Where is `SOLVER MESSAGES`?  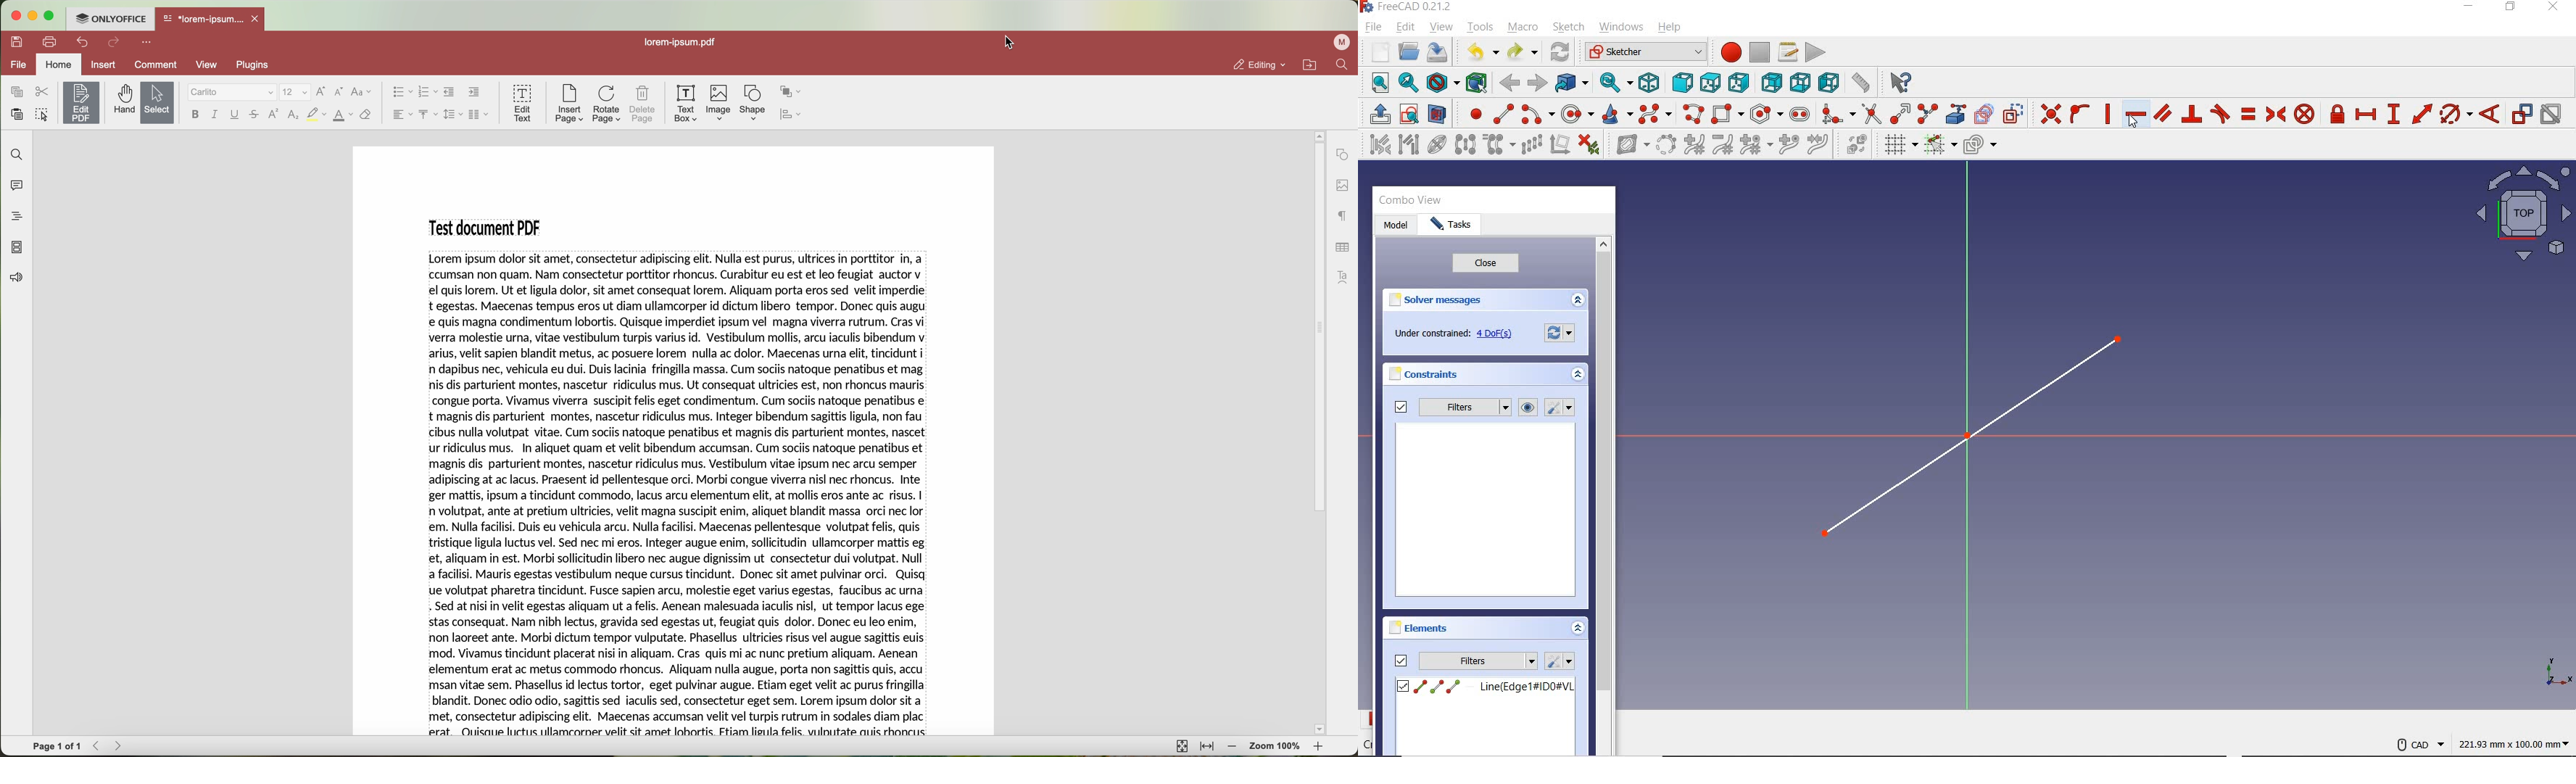
SOLVER MESSAGES is located at coordinates (1444, 301).